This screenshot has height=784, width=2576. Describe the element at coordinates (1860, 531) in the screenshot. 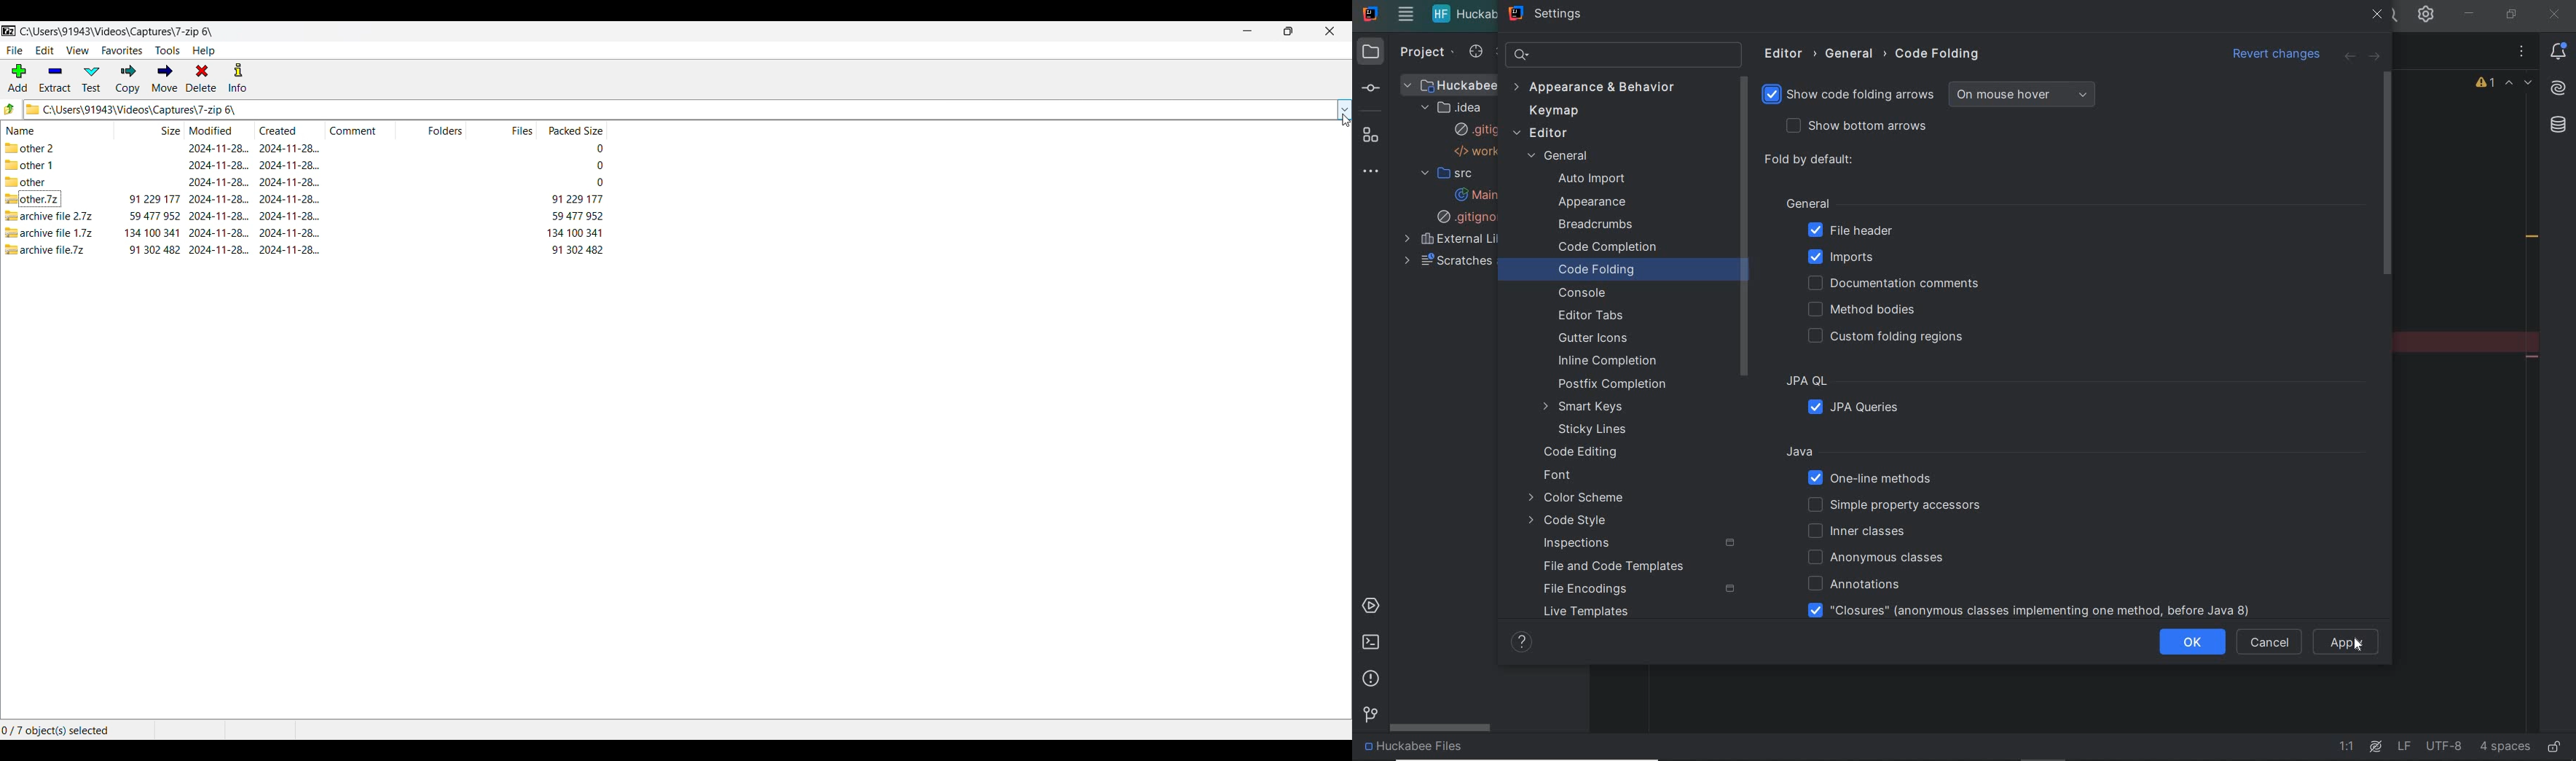

I see `inner classes` at that location.